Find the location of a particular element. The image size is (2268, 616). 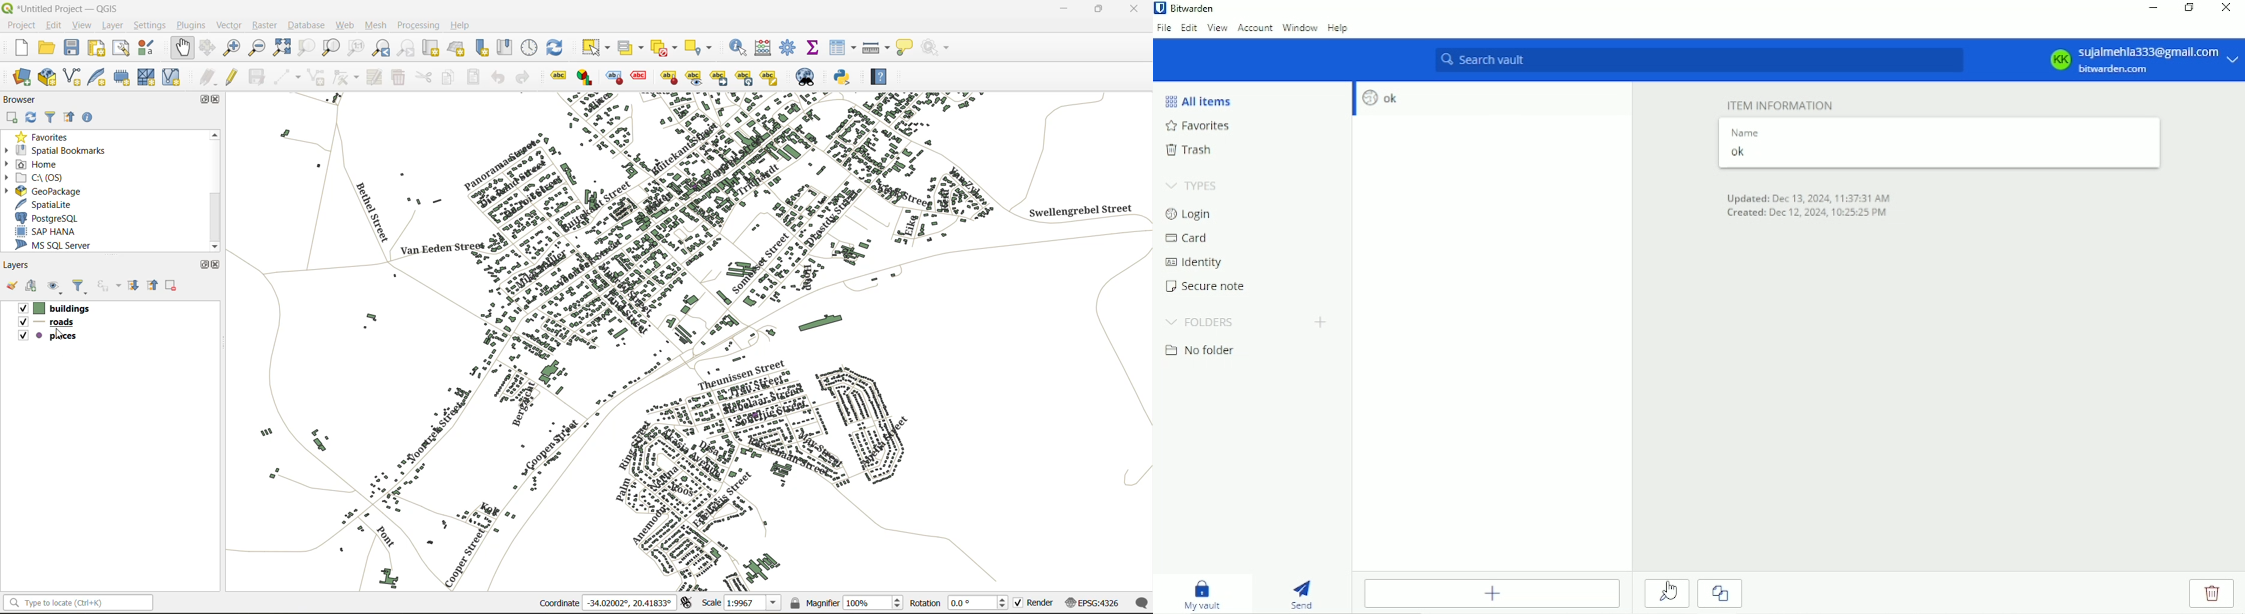

Created on Dec 12, 2024, 10:25:25 PM is located at coordinates (1806, 214).